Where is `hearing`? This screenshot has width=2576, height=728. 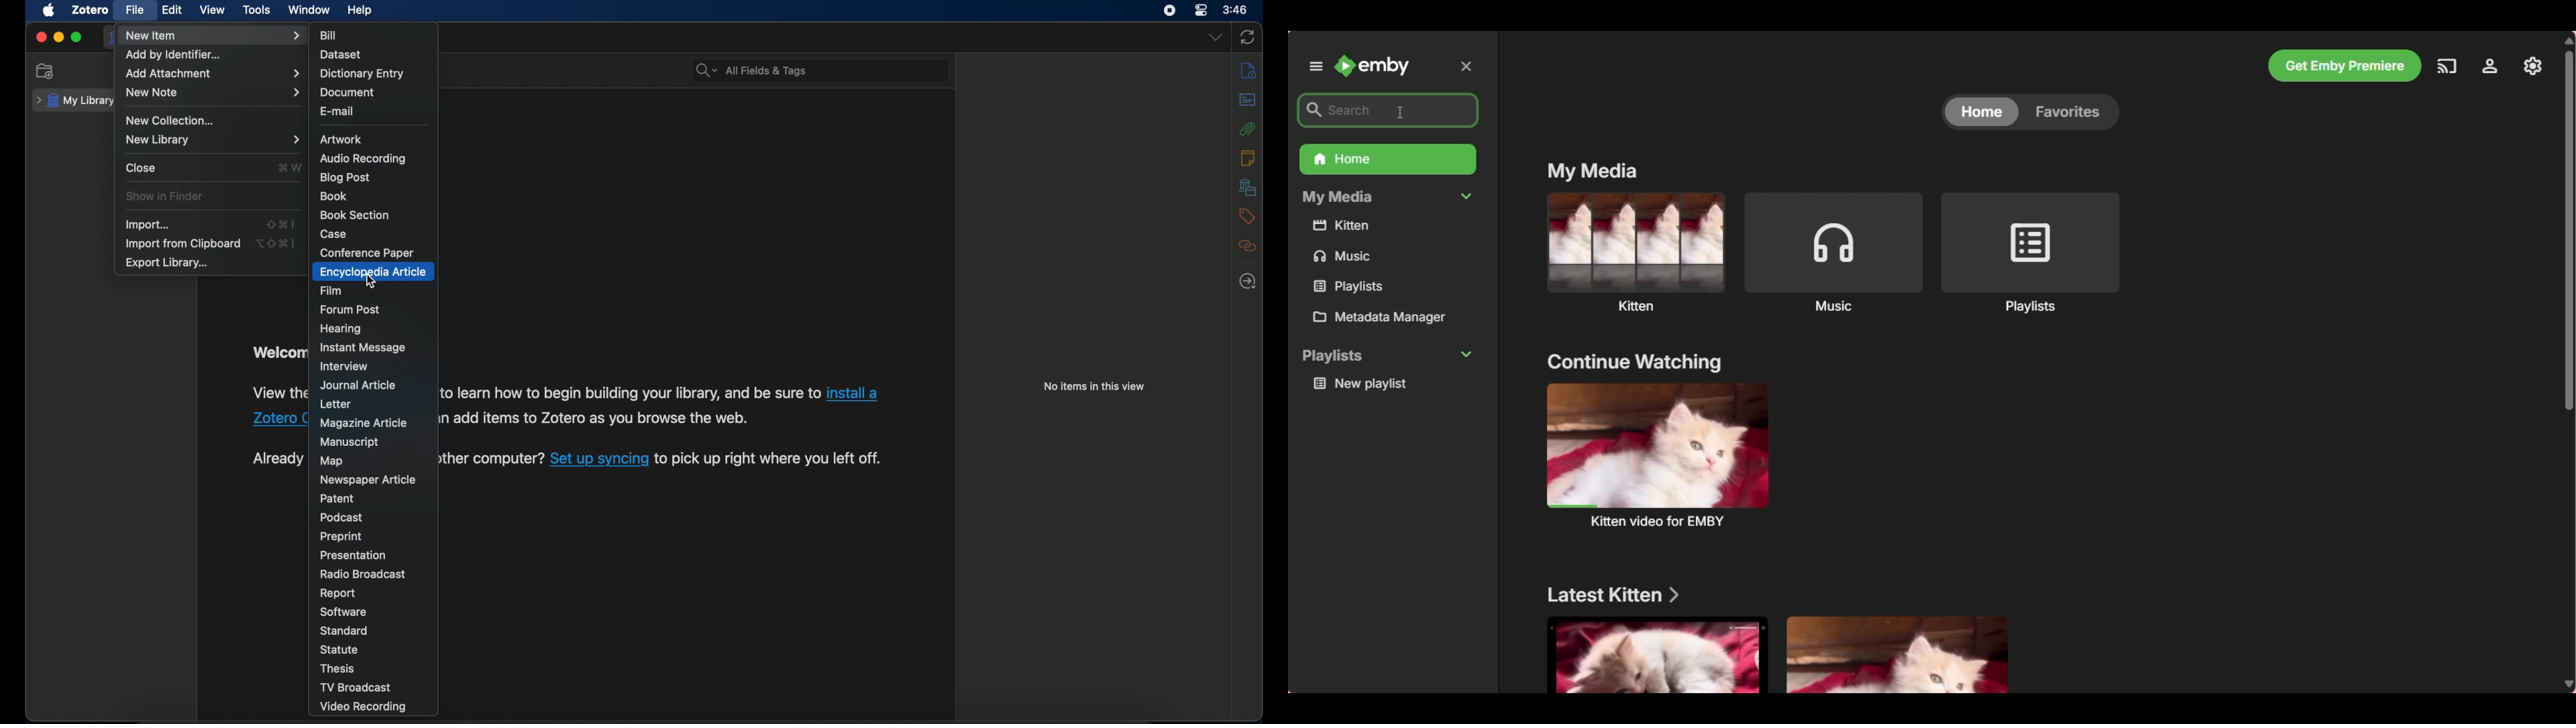 hearing is located at coordinates (343, 329).